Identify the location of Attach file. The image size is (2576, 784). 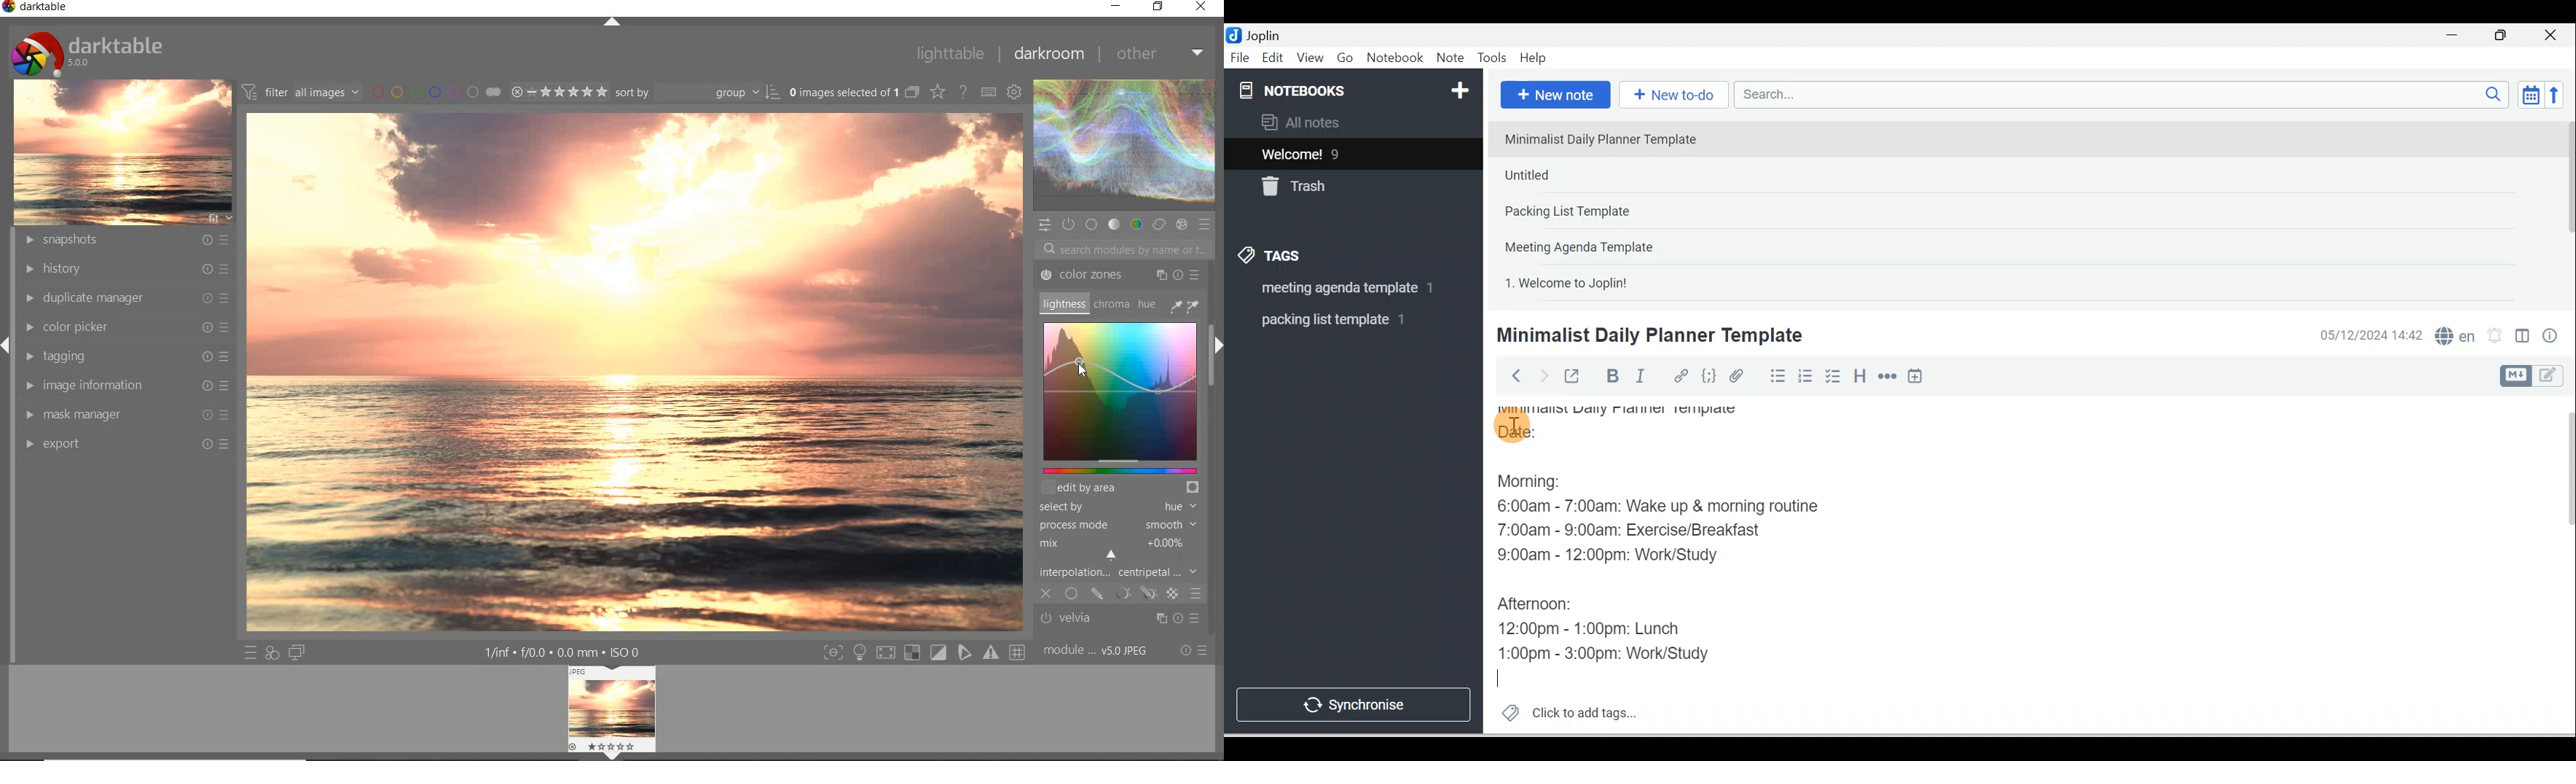
(1740, 376).